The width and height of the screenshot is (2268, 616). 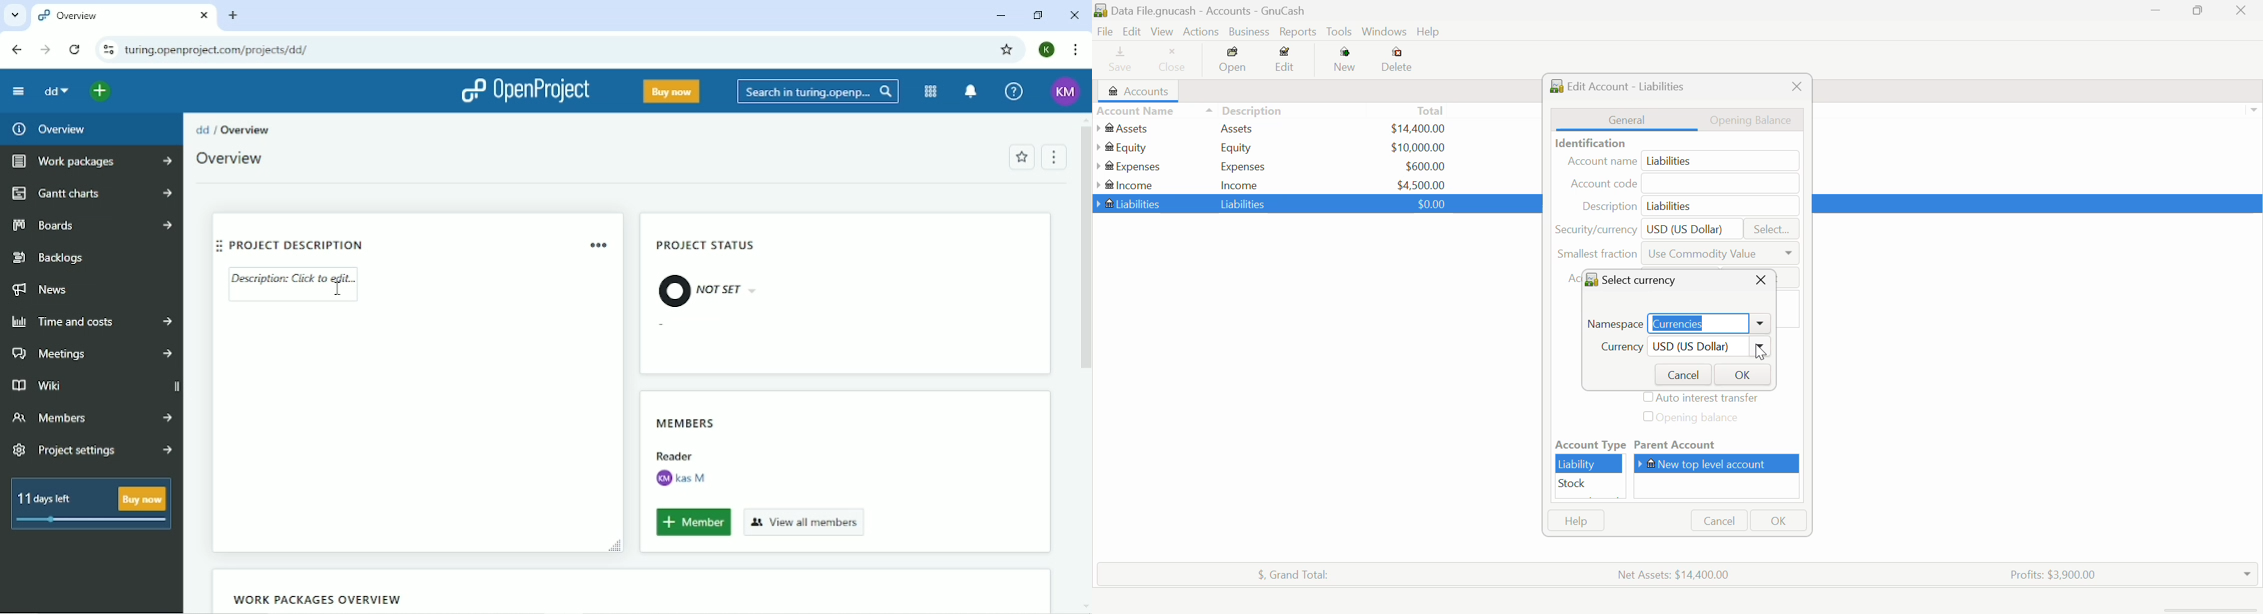 I want to click on Open, so click(x=1234, y=62).